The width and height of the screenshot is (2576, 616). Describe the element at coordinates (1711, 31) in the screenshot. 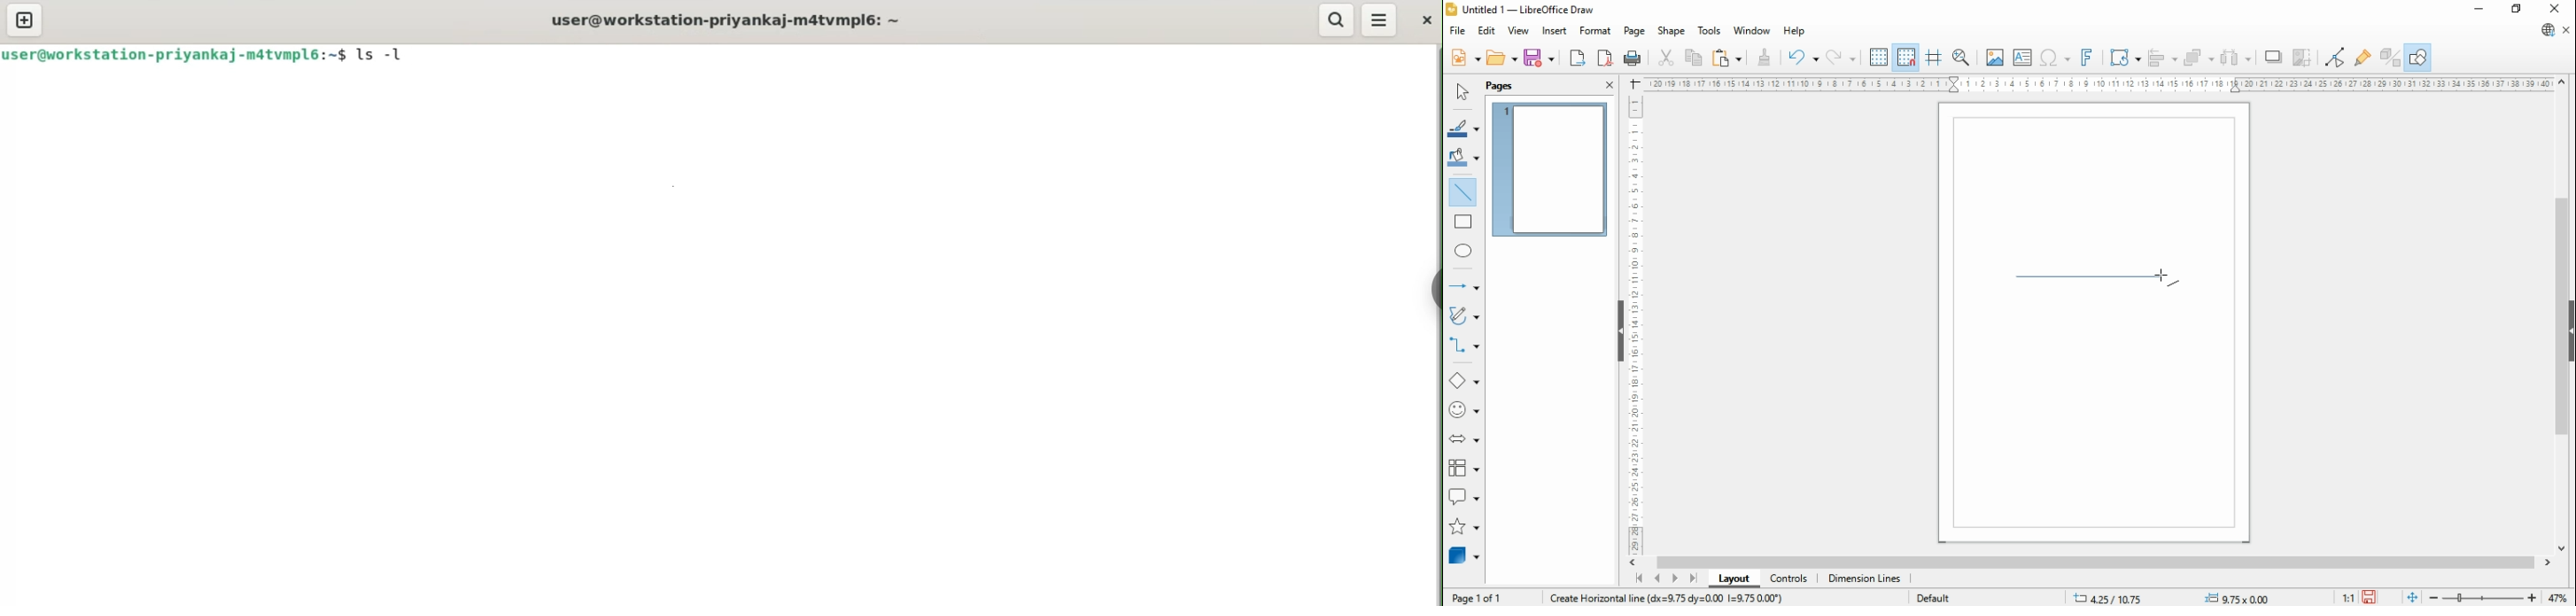

I see `tools` at that location.